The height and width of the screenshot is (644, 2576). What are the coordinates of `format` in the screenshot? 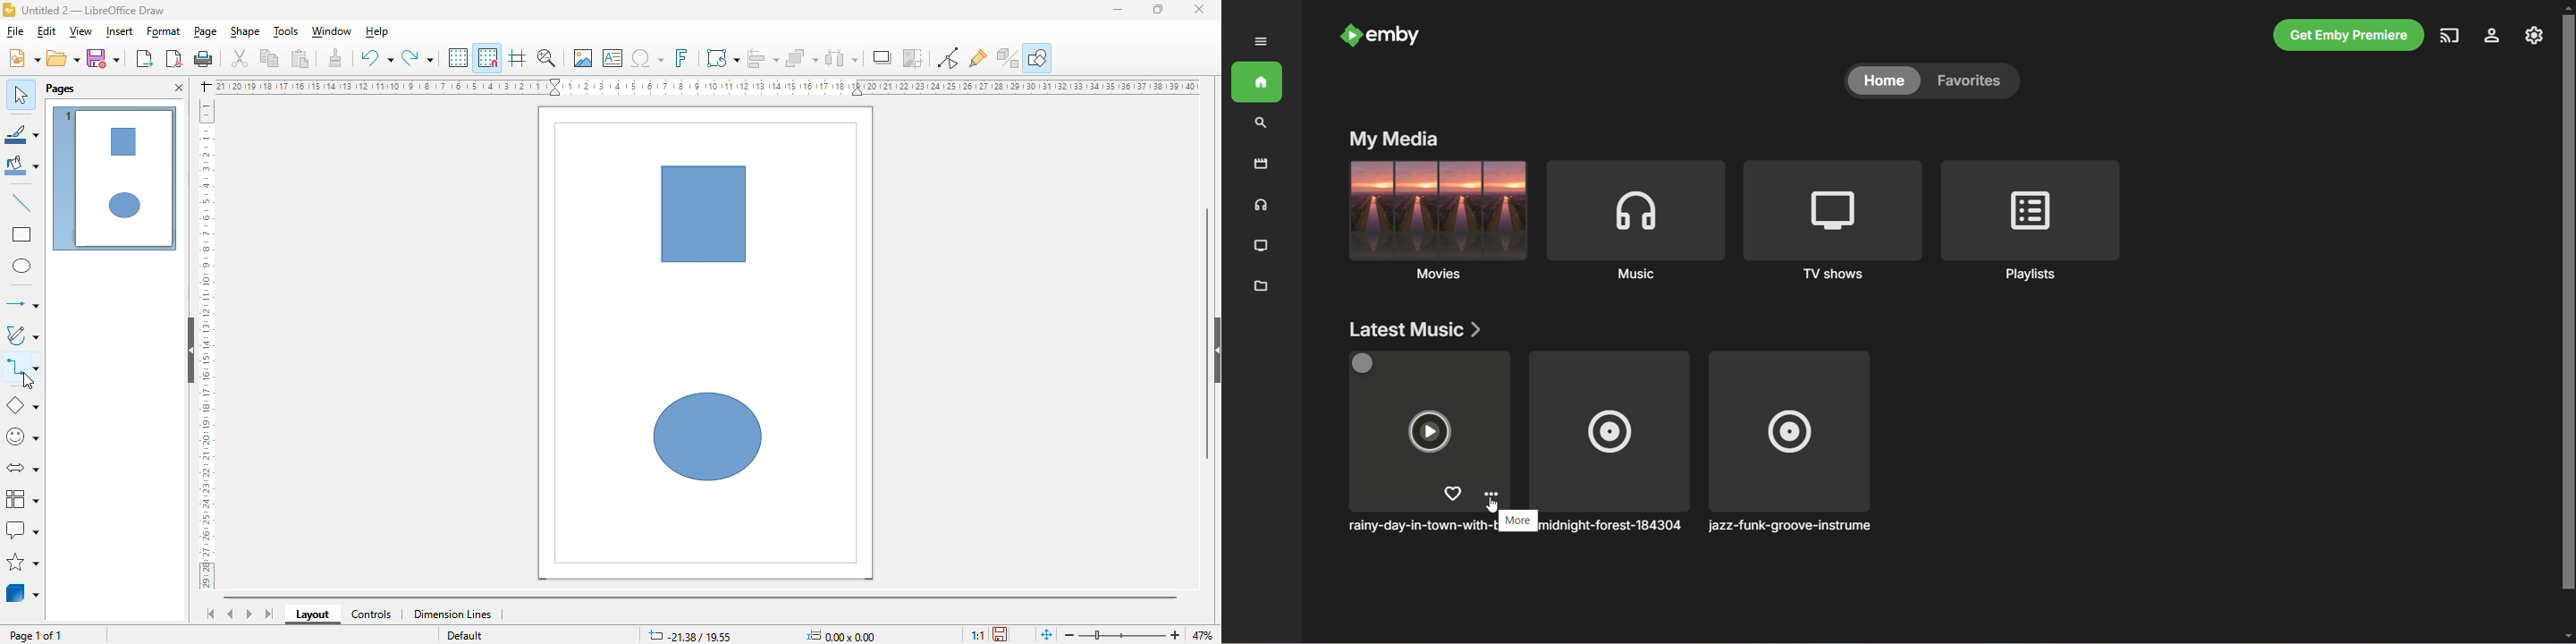 It's located at (165, 31).